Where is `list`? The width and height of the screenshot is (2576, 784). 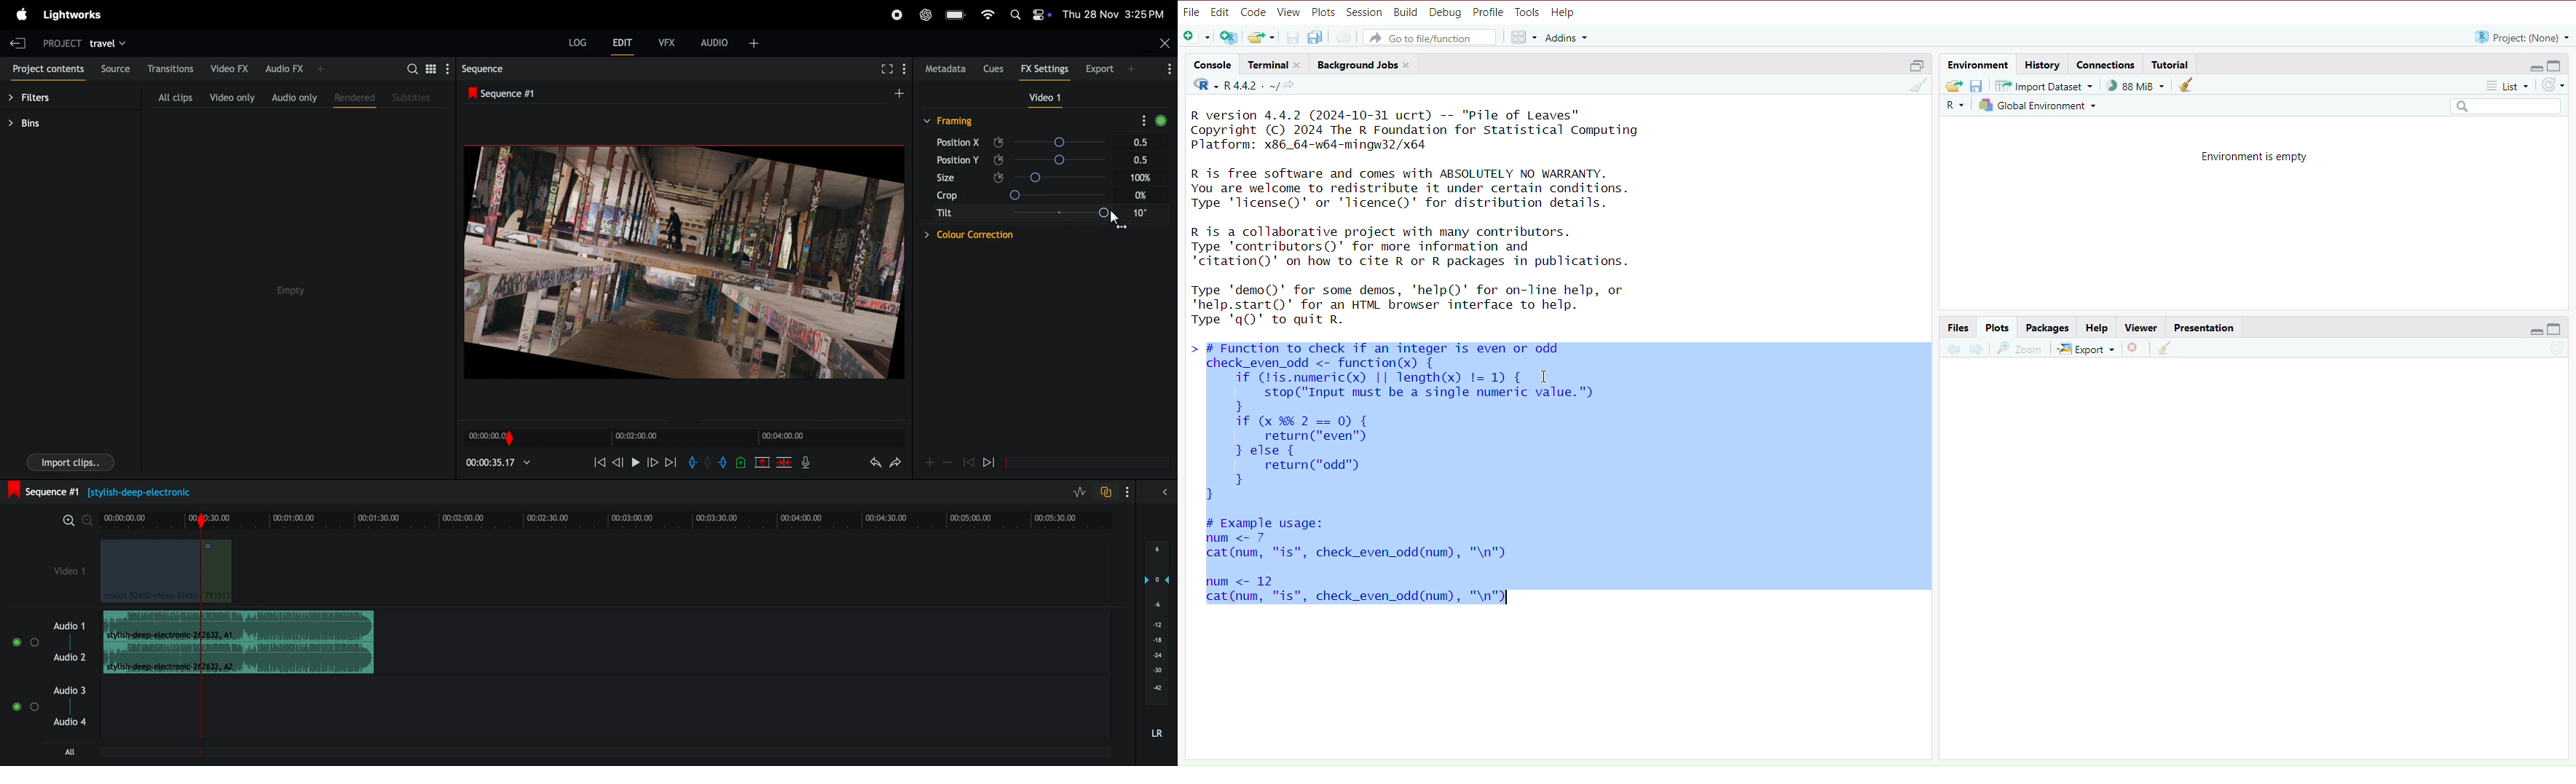 list is located at coordinates (2500, 85).